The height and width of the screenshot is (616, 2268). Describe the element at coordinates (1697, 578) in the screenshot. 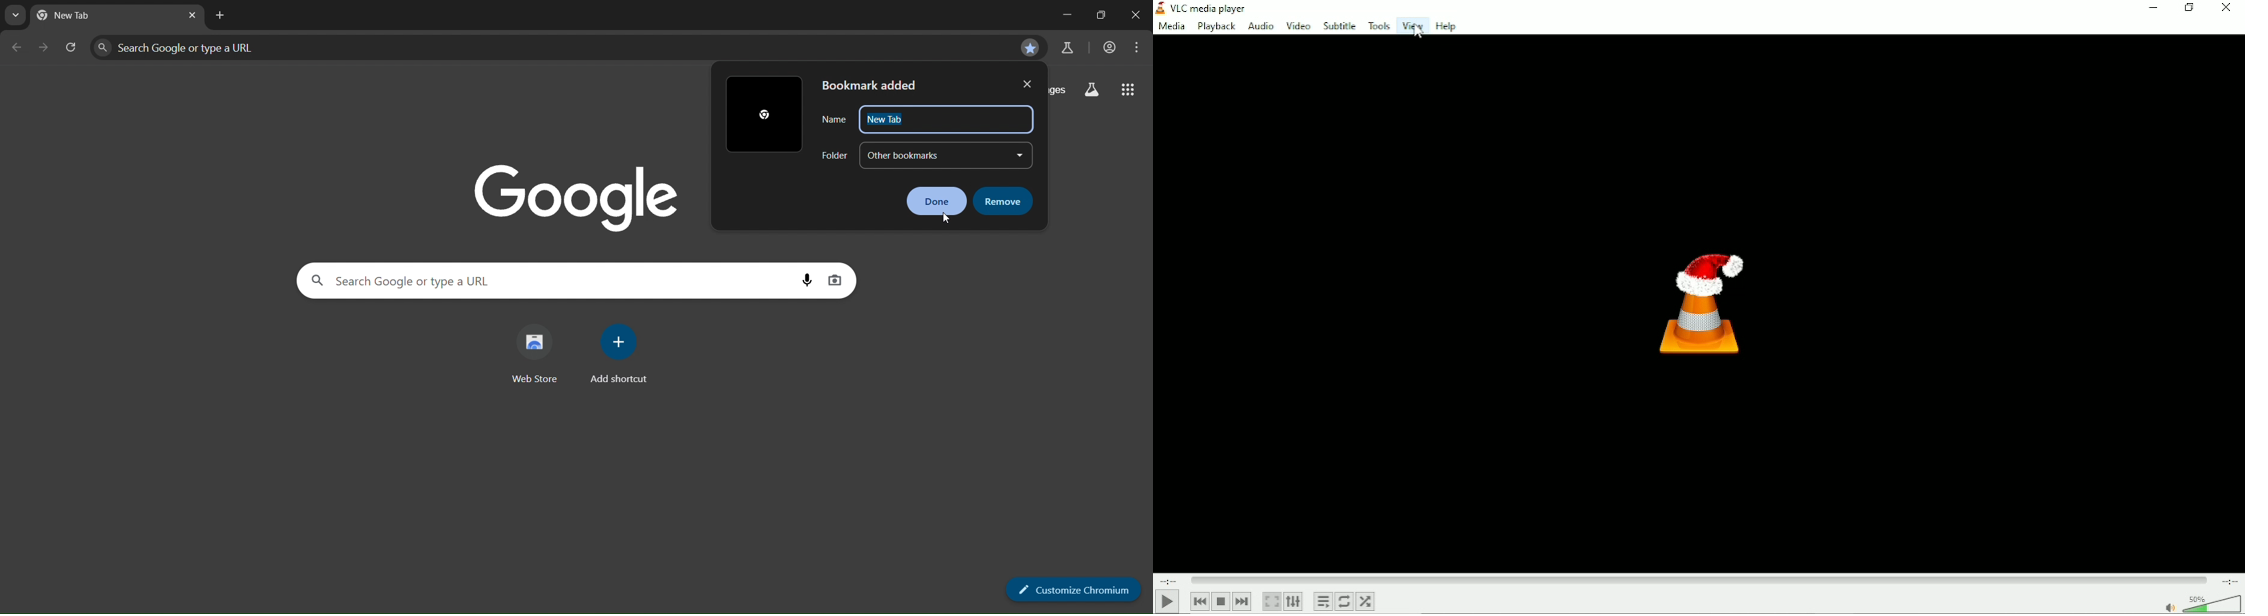

I see `Play duration` at that location.